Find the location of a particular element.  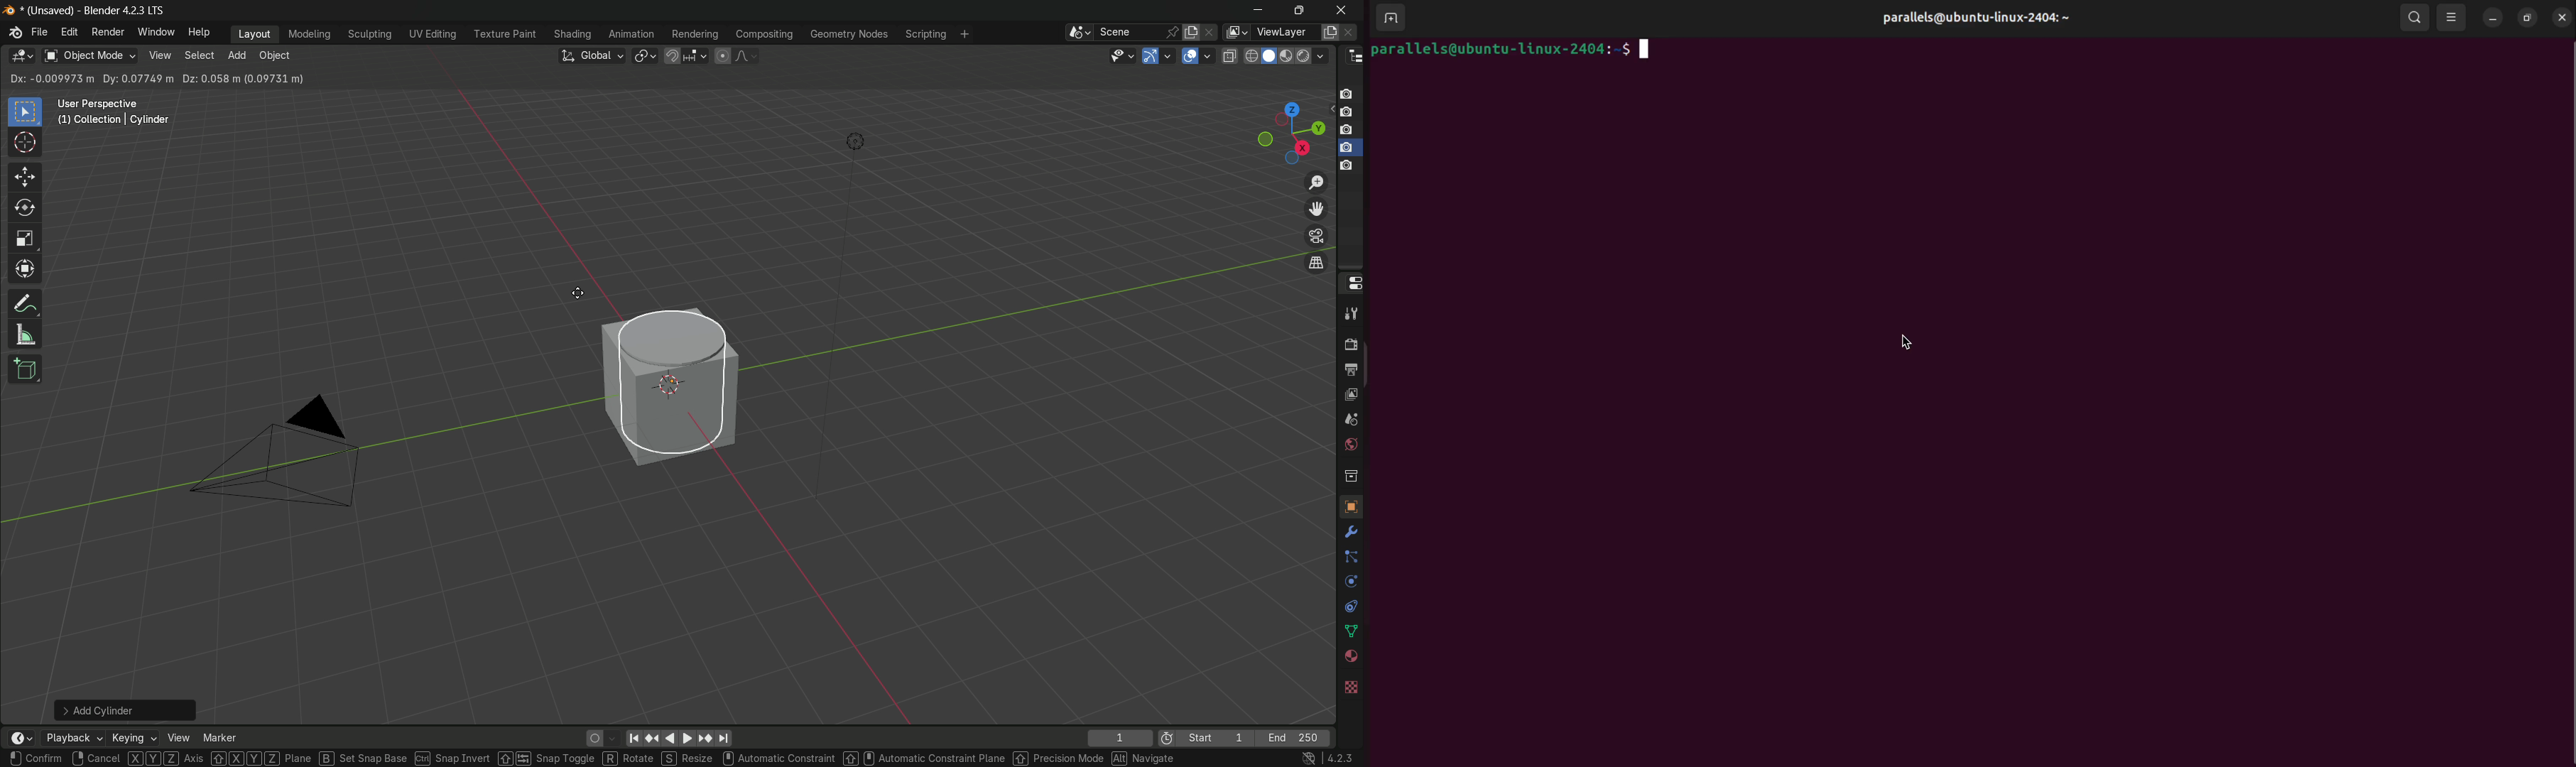

transformation orientation is located at coordinates (592, 55).